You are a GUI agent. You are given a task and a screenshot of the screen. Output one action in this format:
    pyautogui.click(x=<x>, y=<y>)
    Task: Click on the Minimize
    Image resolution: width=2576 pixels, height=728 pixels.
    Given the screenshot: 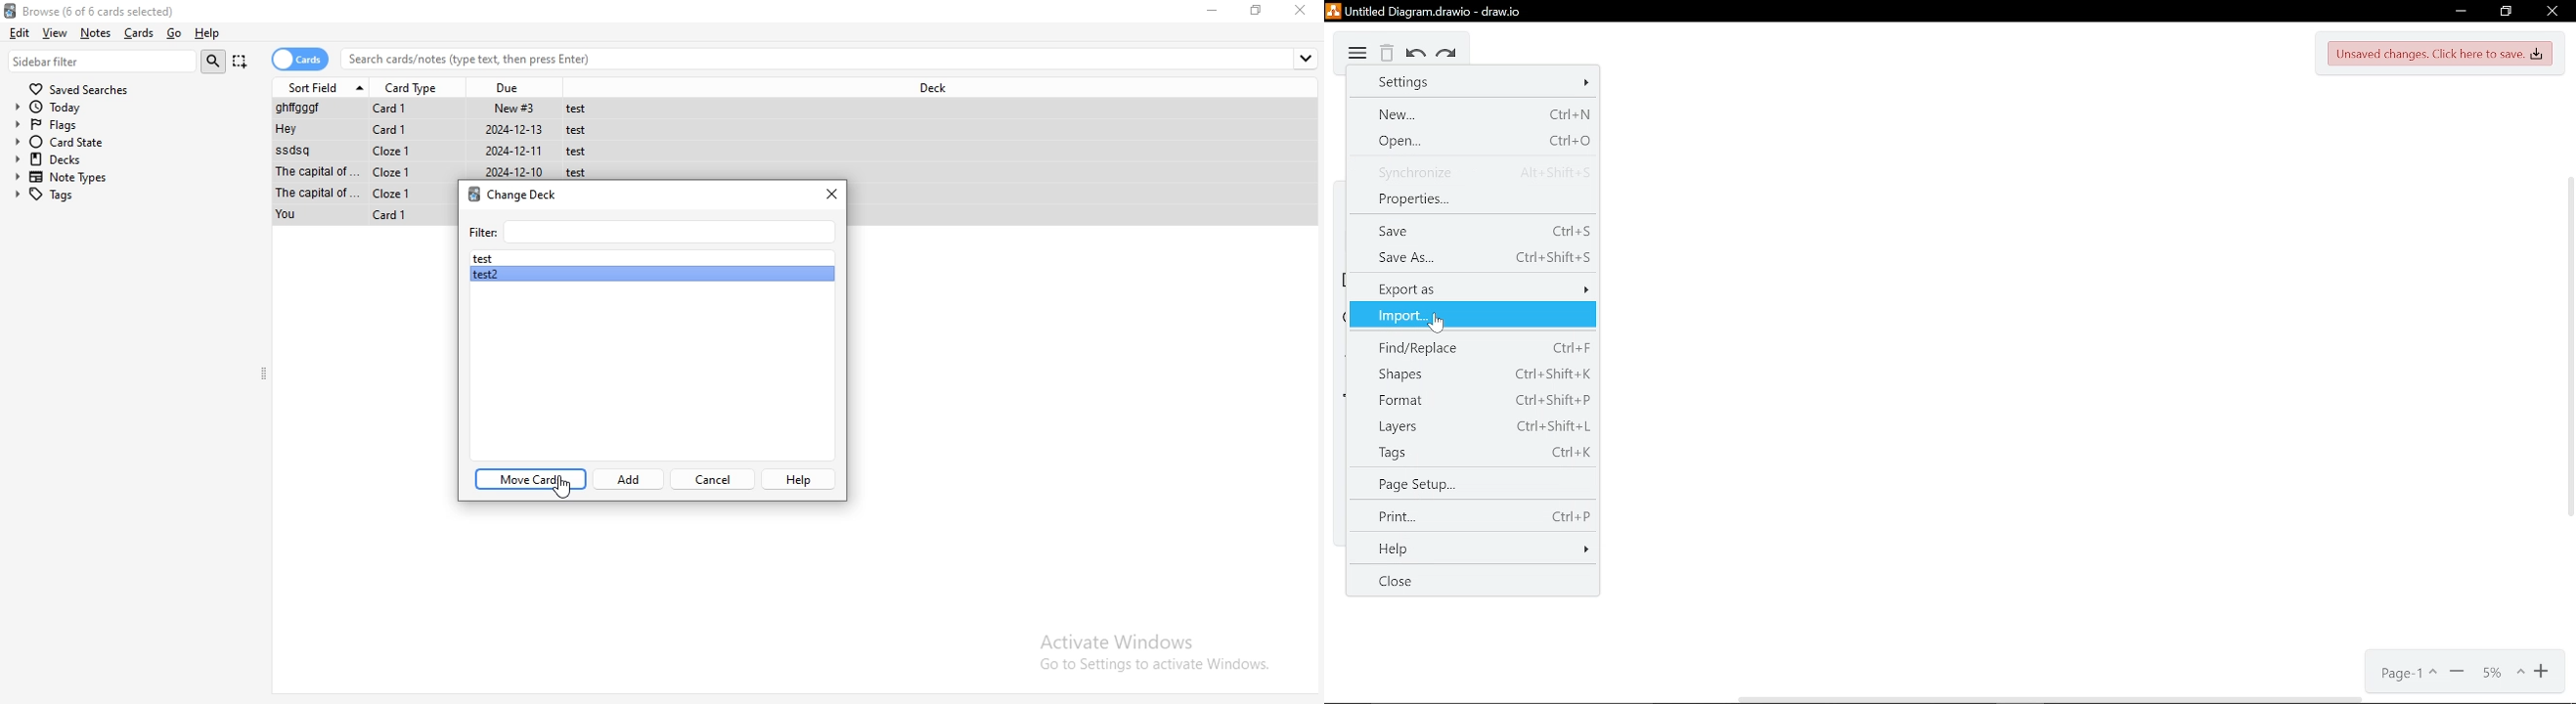 What is the action you would take?
    pyautogui.click(x=2463, y=10)
    